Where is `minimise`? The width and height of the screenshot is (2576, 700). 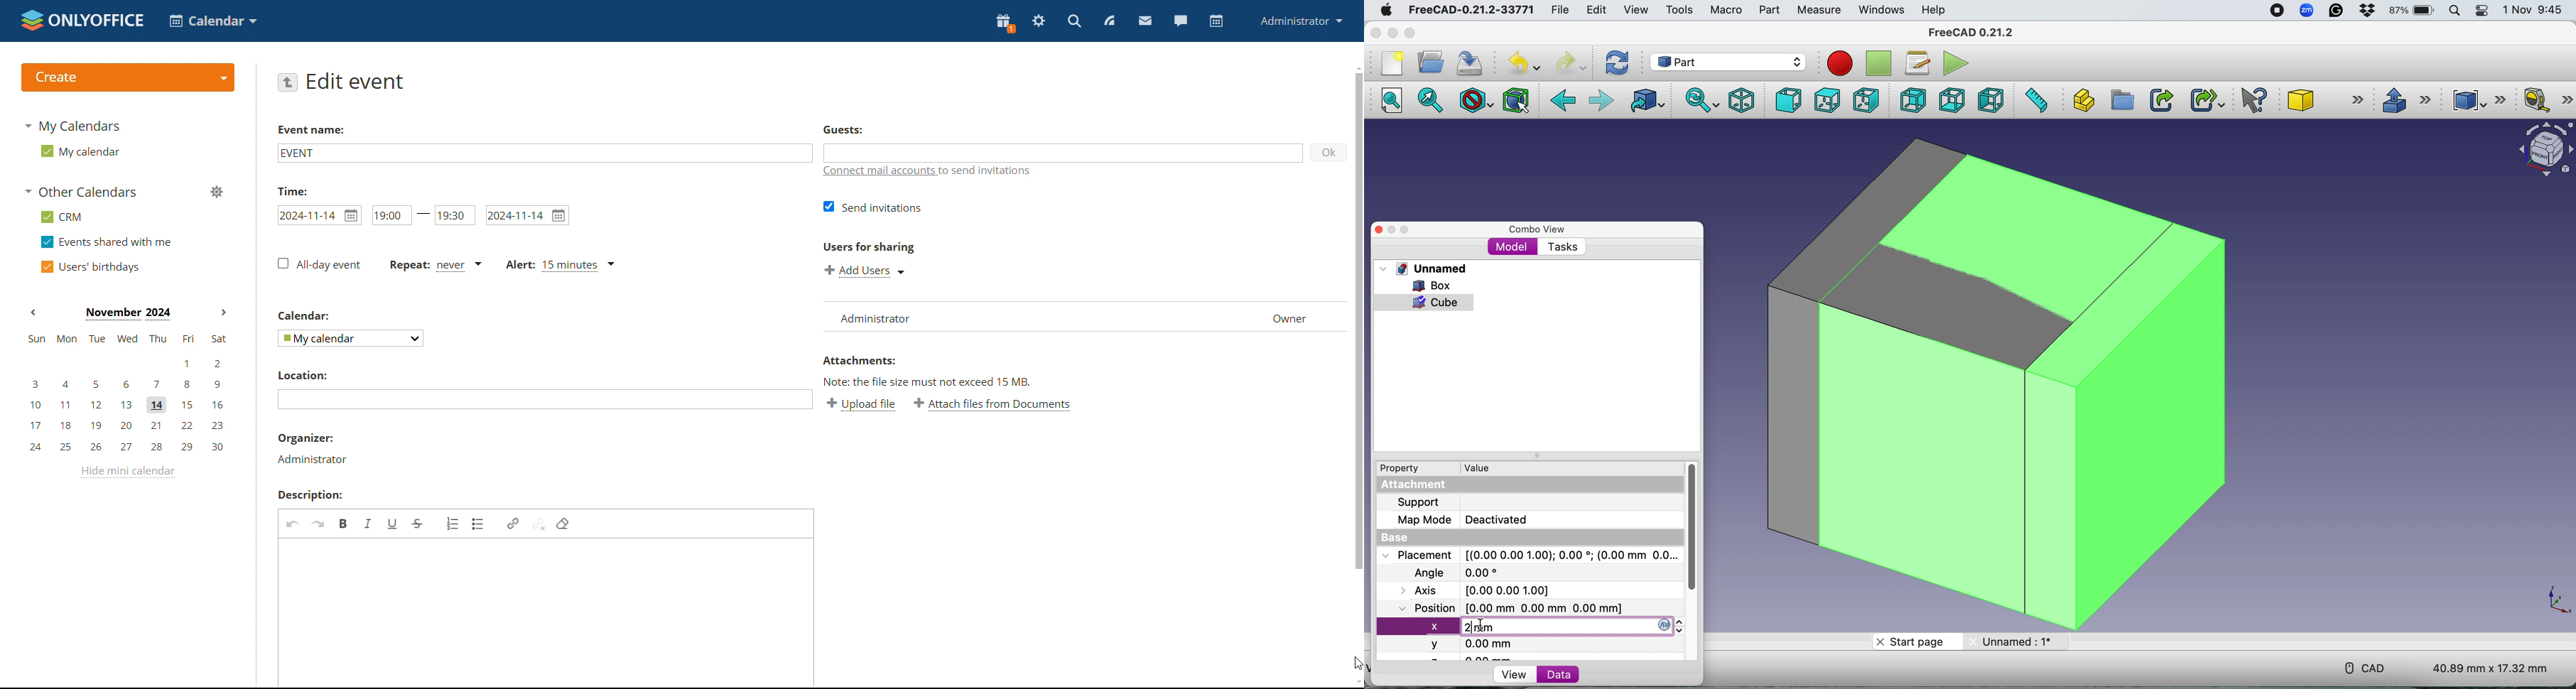 minimise is located at coordinates (1392, 32).